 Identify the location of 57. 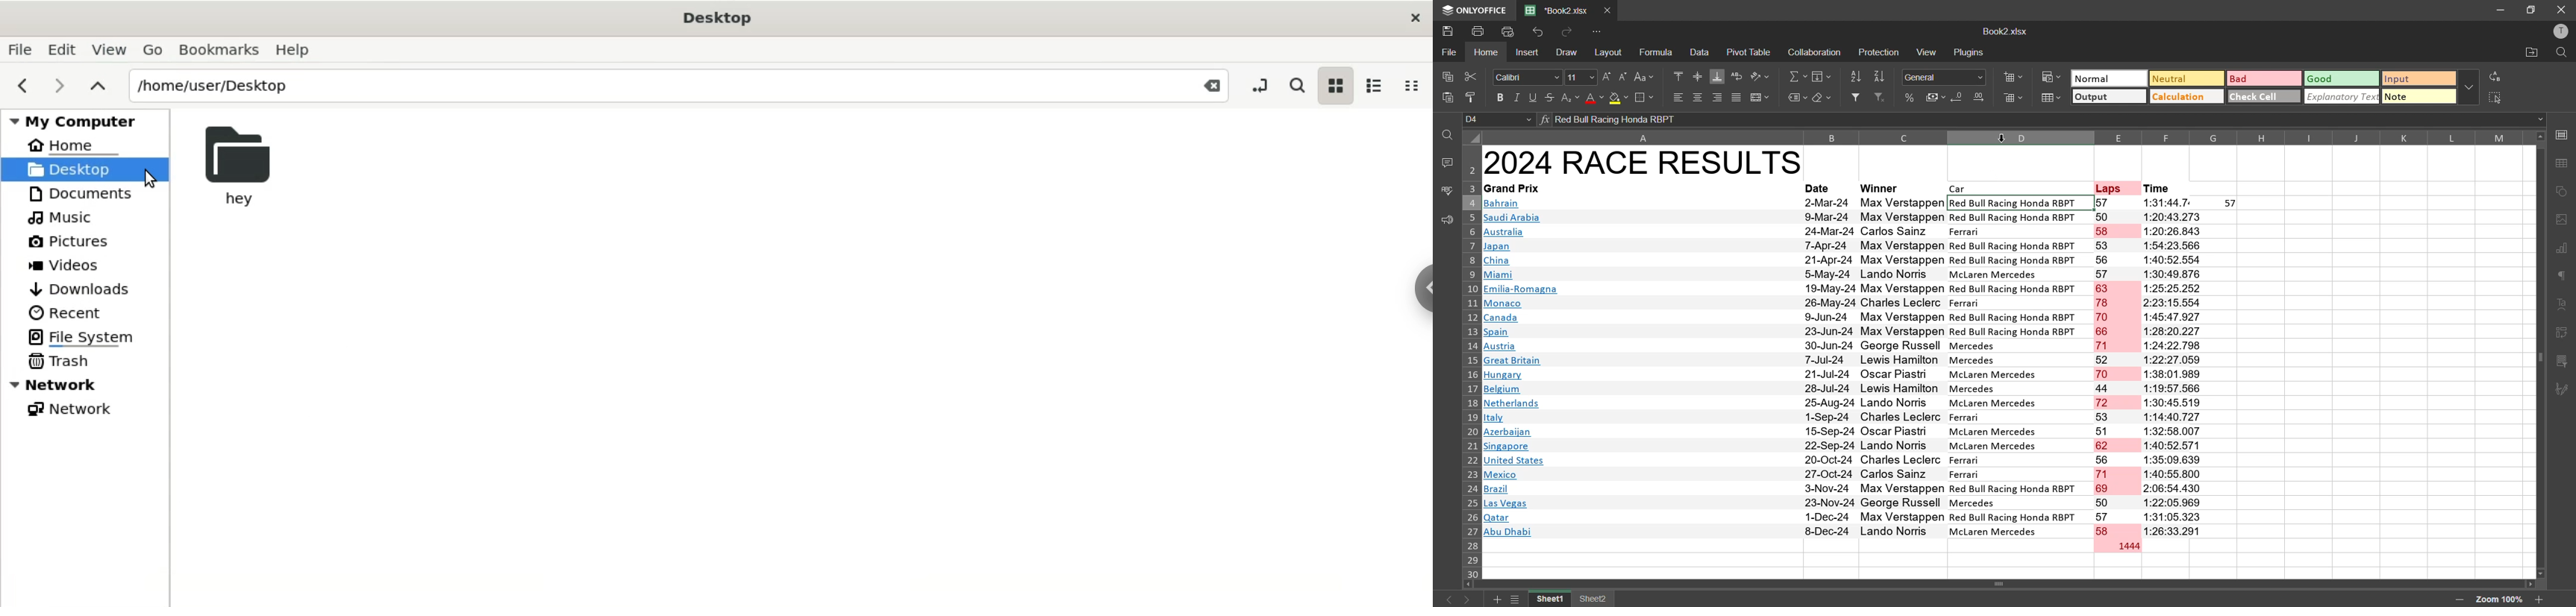
(2231, 204).